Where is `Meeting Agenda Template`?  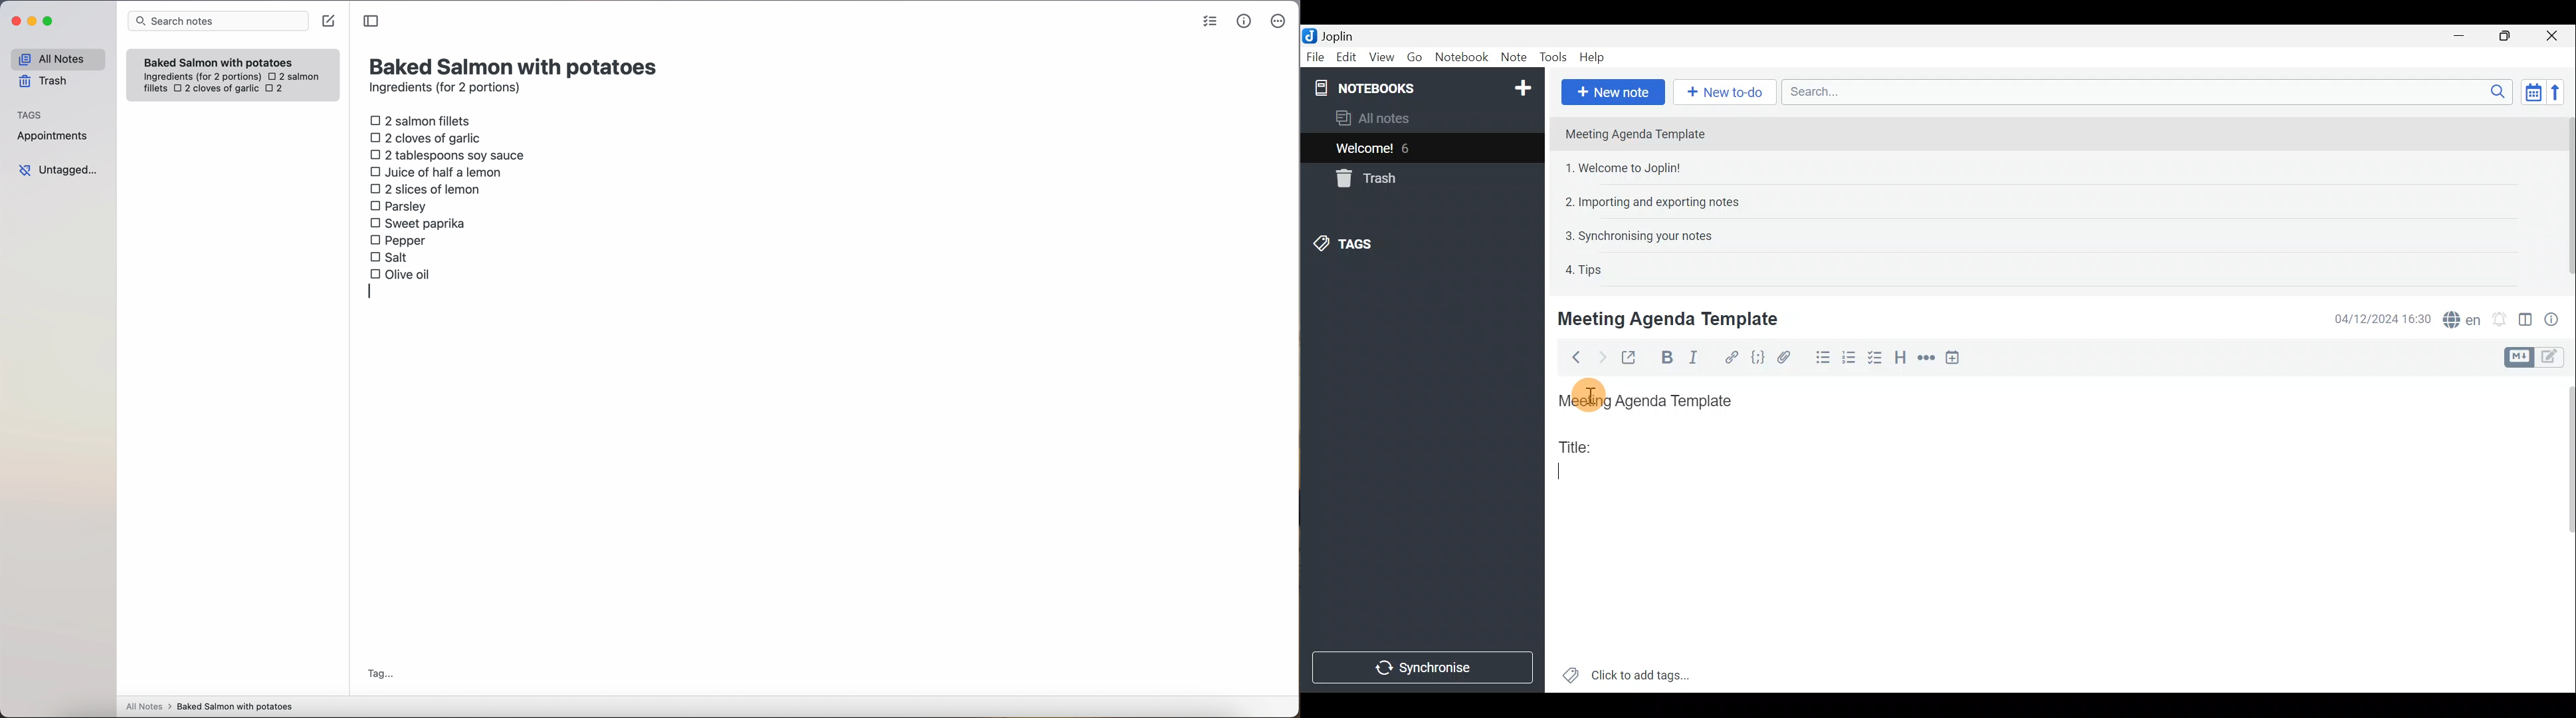
Meeting Agenda Template is located at coordinates (1670, 318).